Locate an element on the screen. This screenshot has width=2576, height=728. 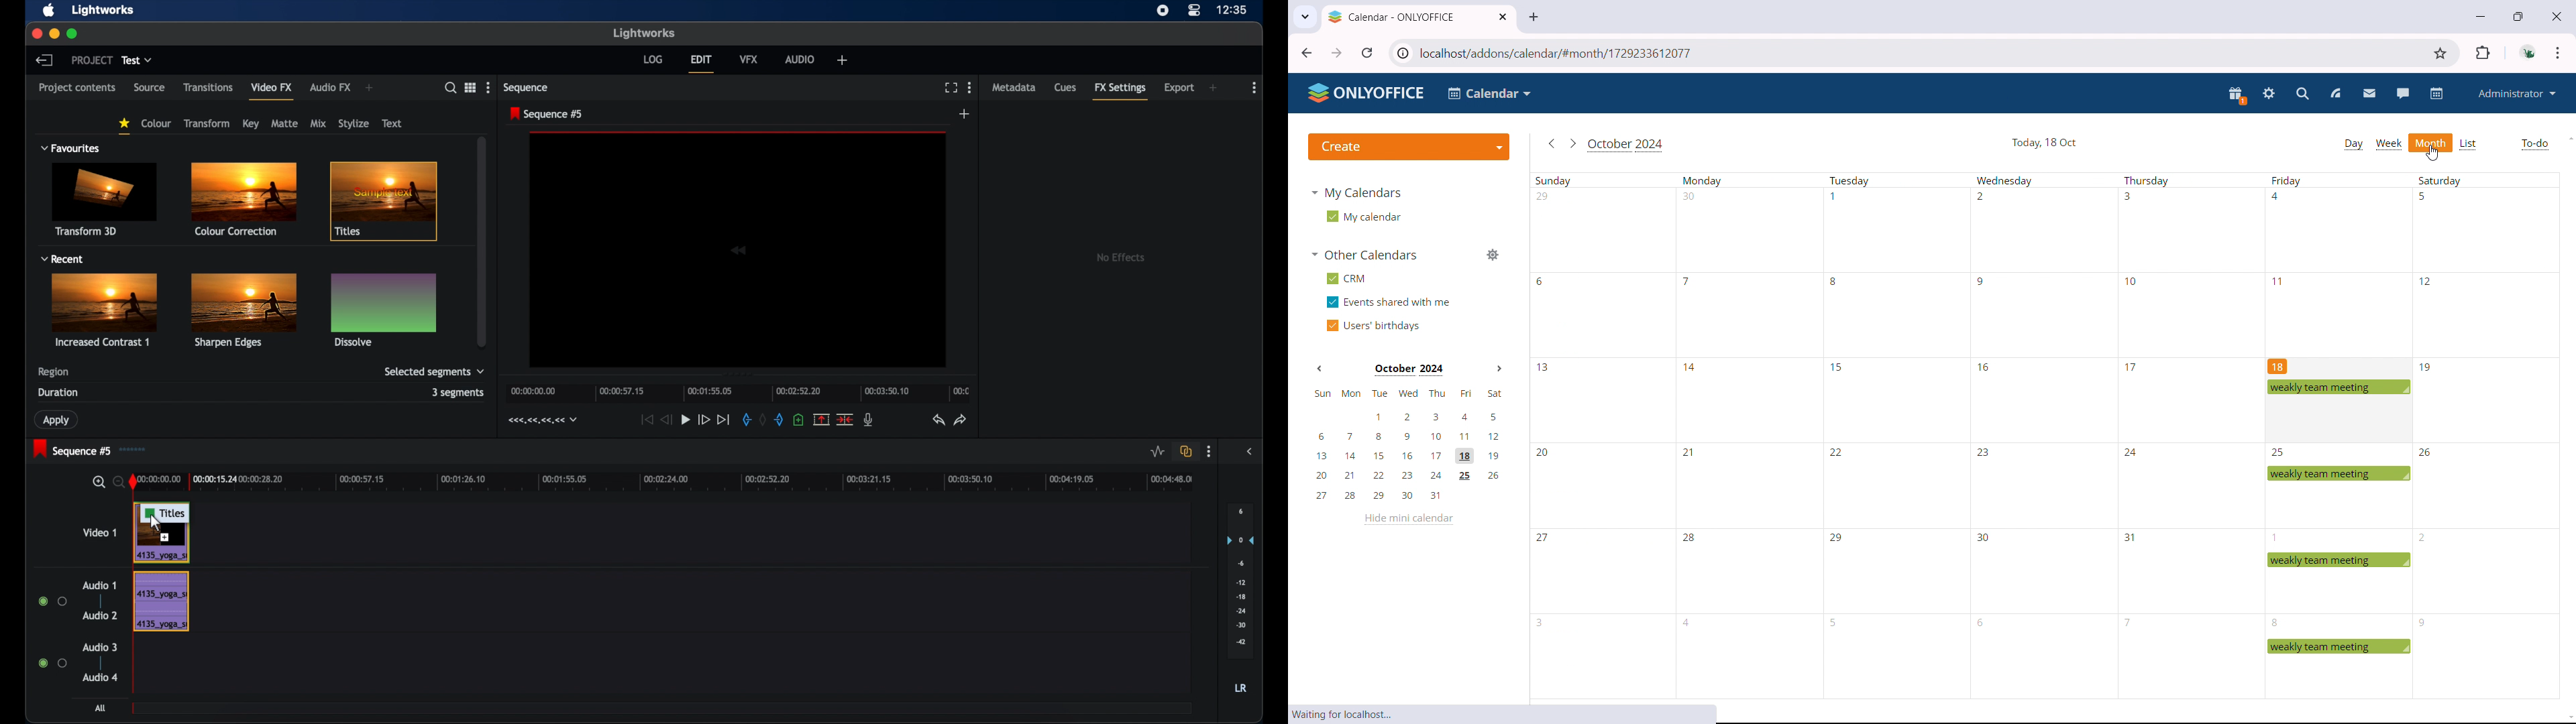
increased contrast1 is located at coordinates (107, 310).